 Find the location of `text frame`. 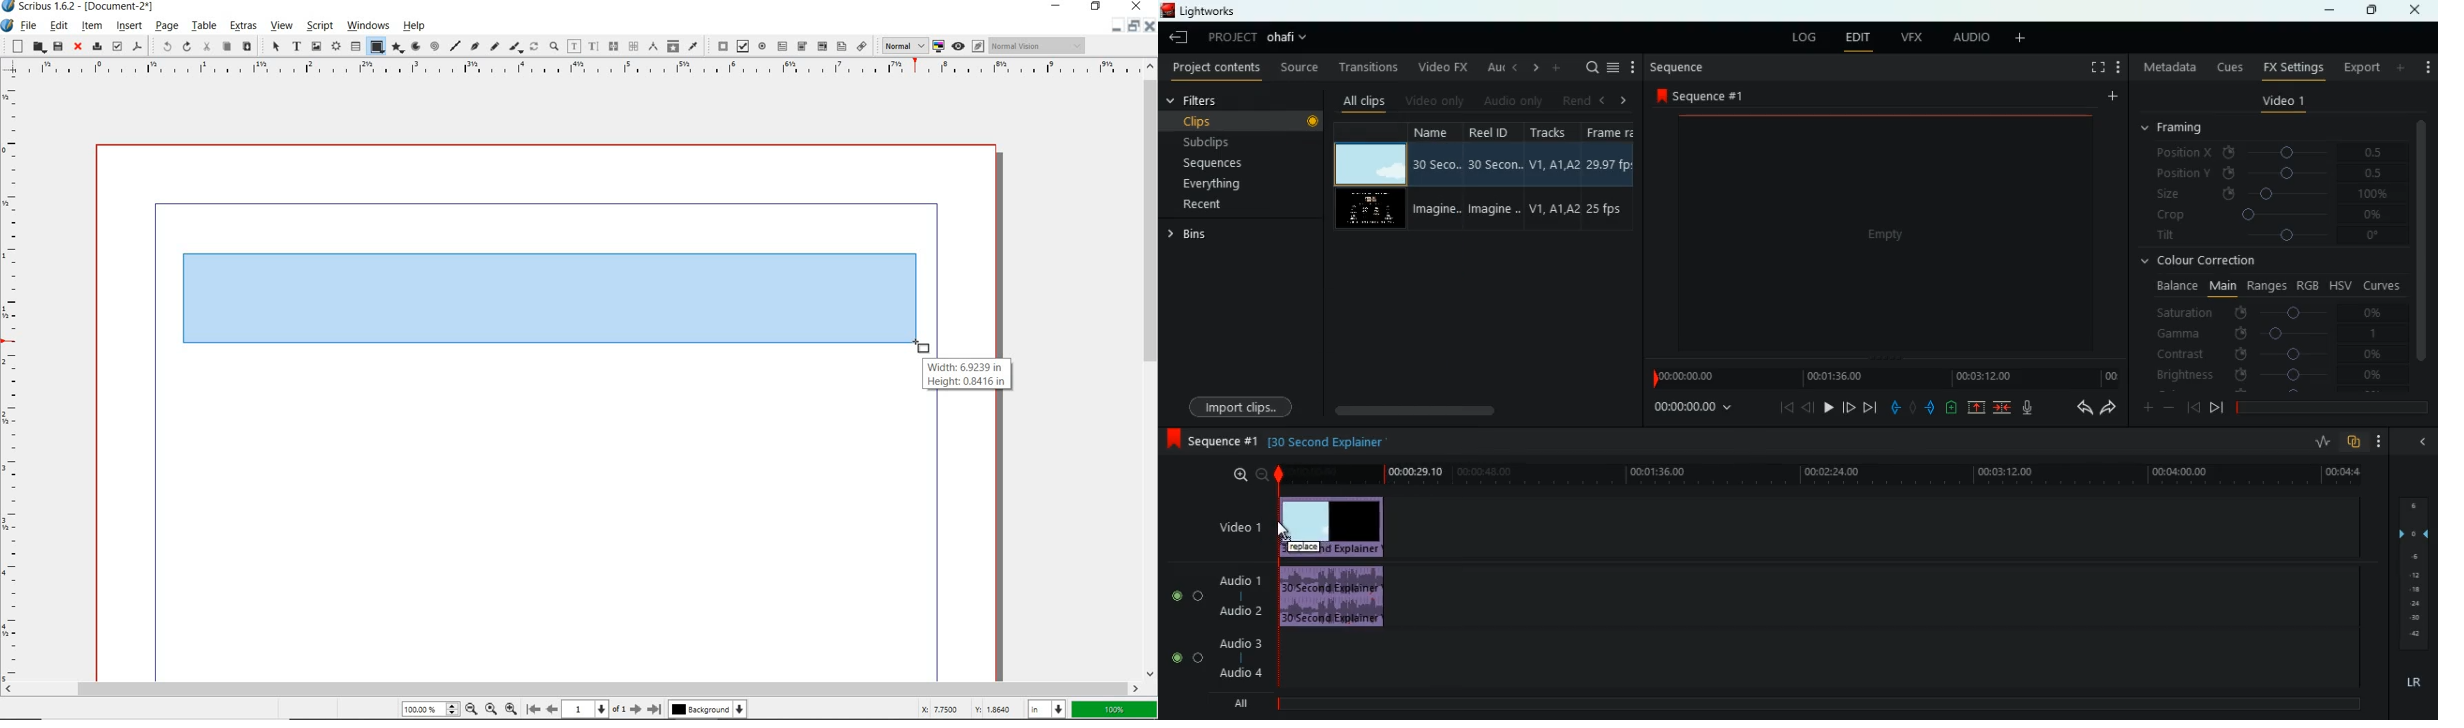

text frame is located at coordinates (297, 46).